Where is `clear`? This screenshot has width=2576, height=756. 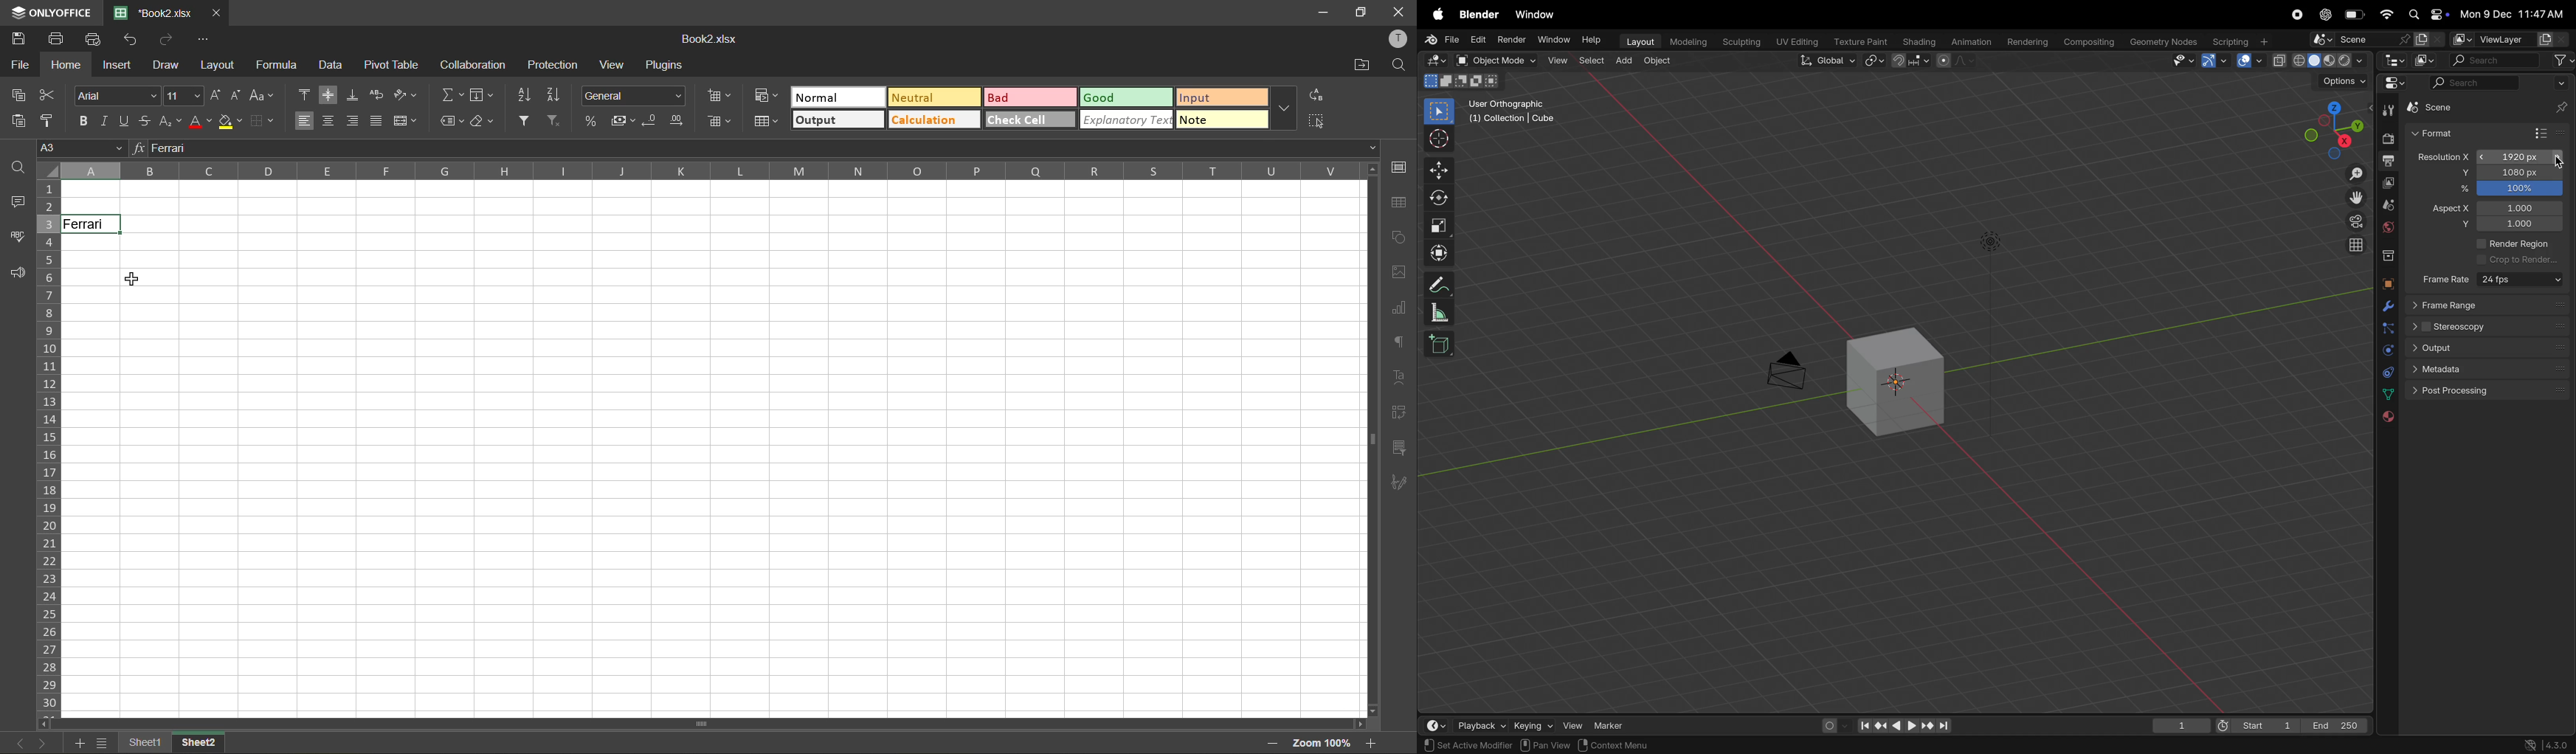
clear is located at coordinates (485, 125).